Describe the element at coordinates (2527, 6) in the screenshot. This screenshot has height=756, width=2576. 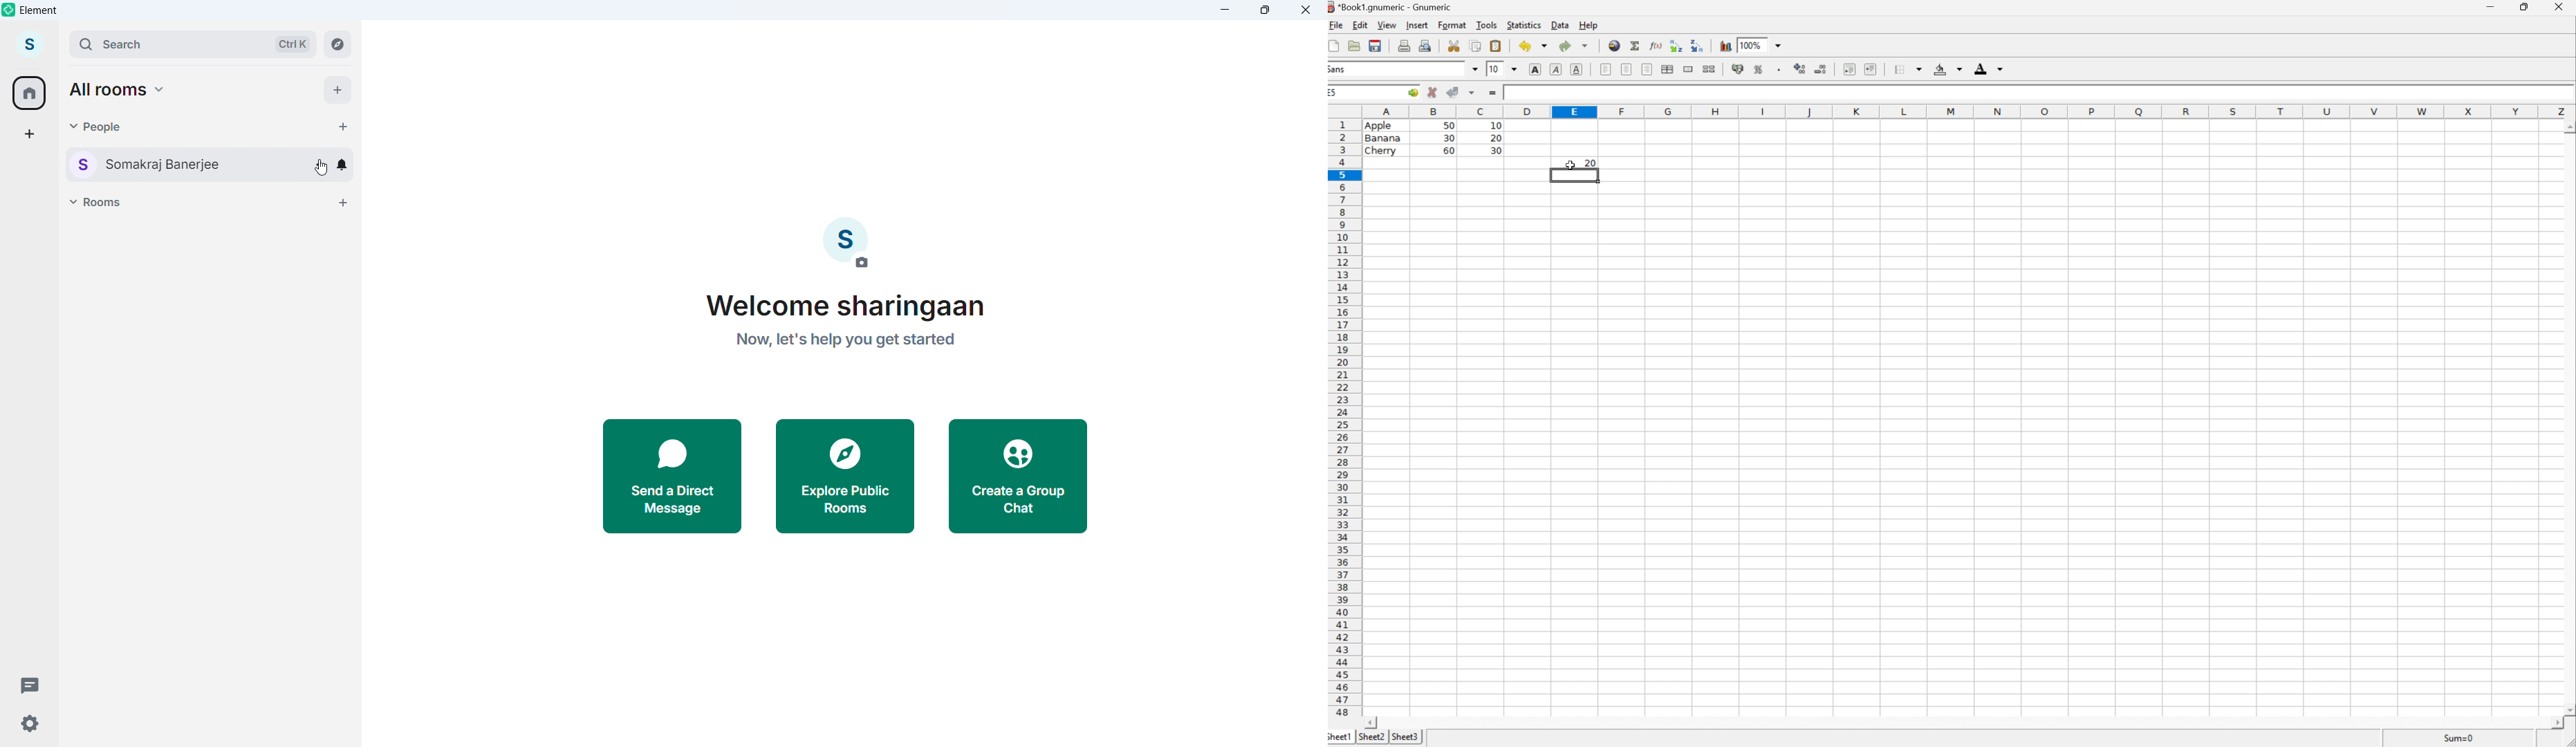
I see `restore down` at that location.